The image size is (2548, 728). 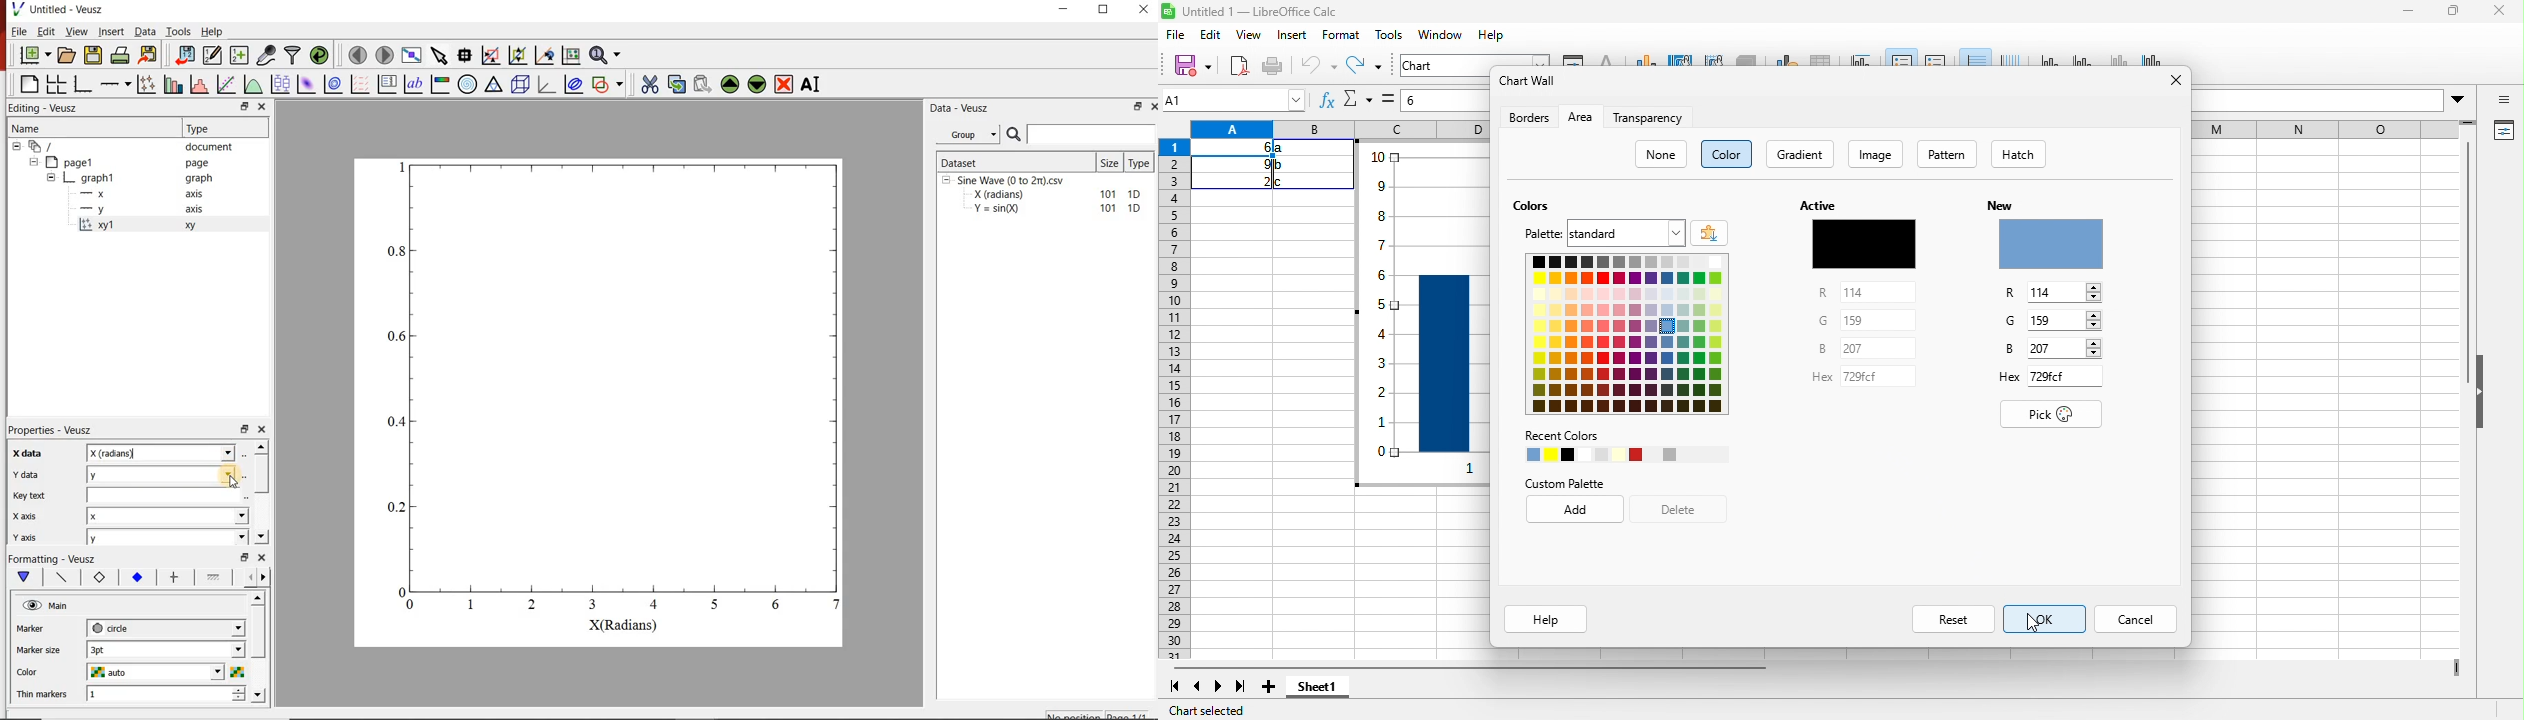 What do you see at coordinates (1823, 351) in the screenshot?
I see `B` at bounding box center [1823, 351].